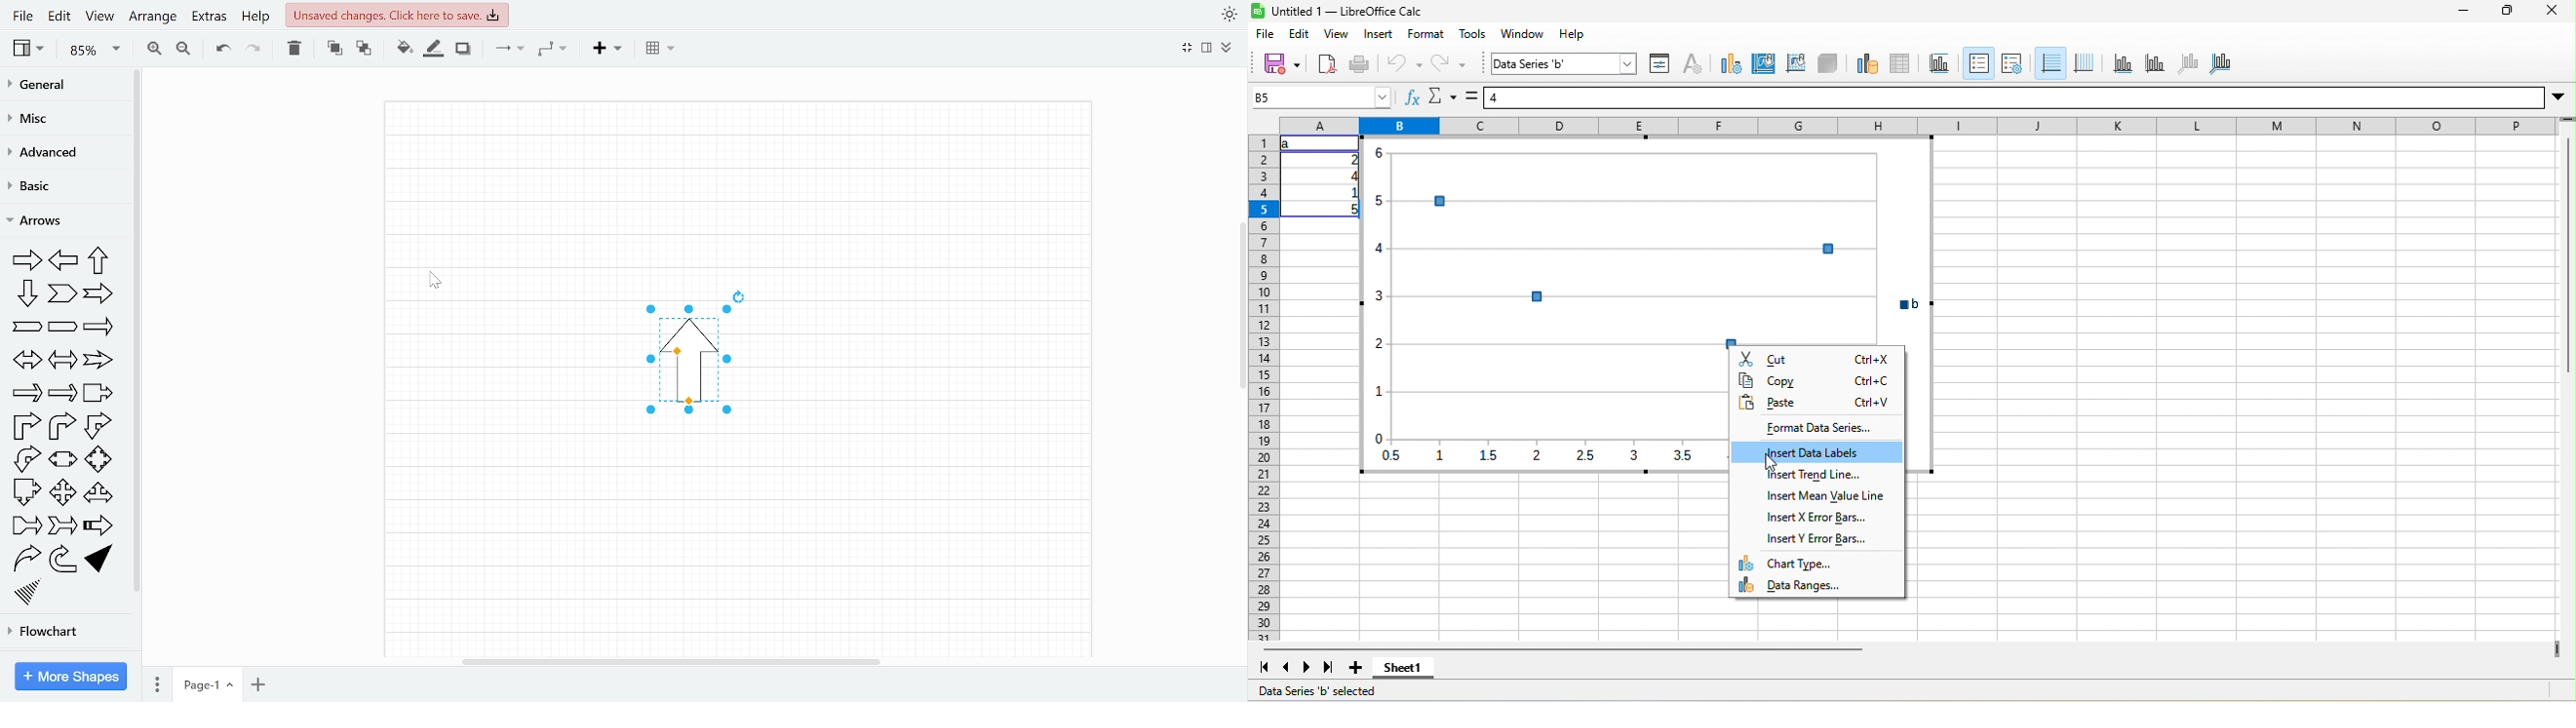 Image resolution: width=2576 pixels, height=728 pixels. I want to click on Arrows, so click(44, 221).